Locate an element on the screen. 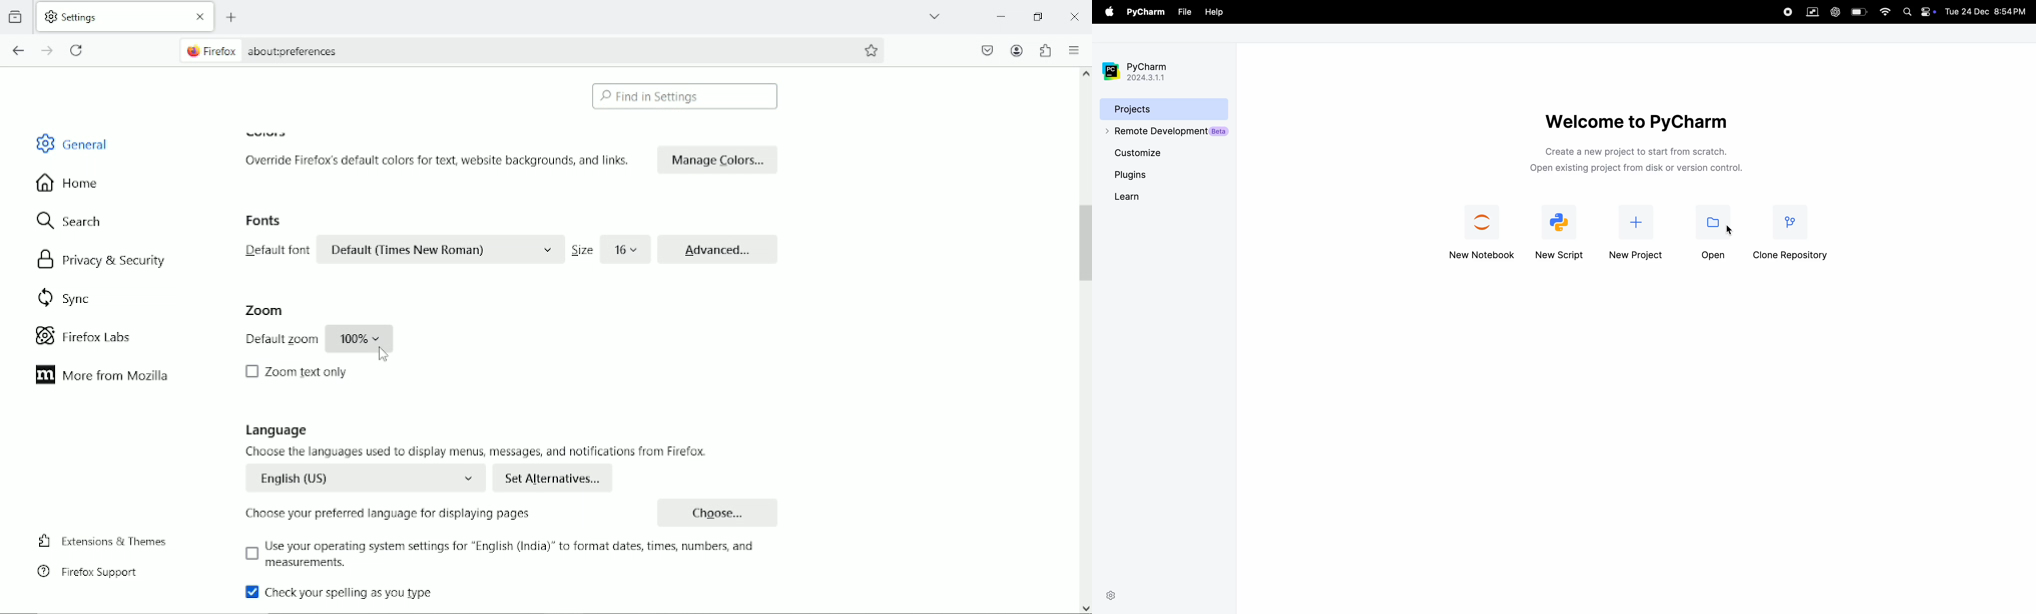 This screenshot has width=2044, height=616. Search is located at coordinates (70, 222).